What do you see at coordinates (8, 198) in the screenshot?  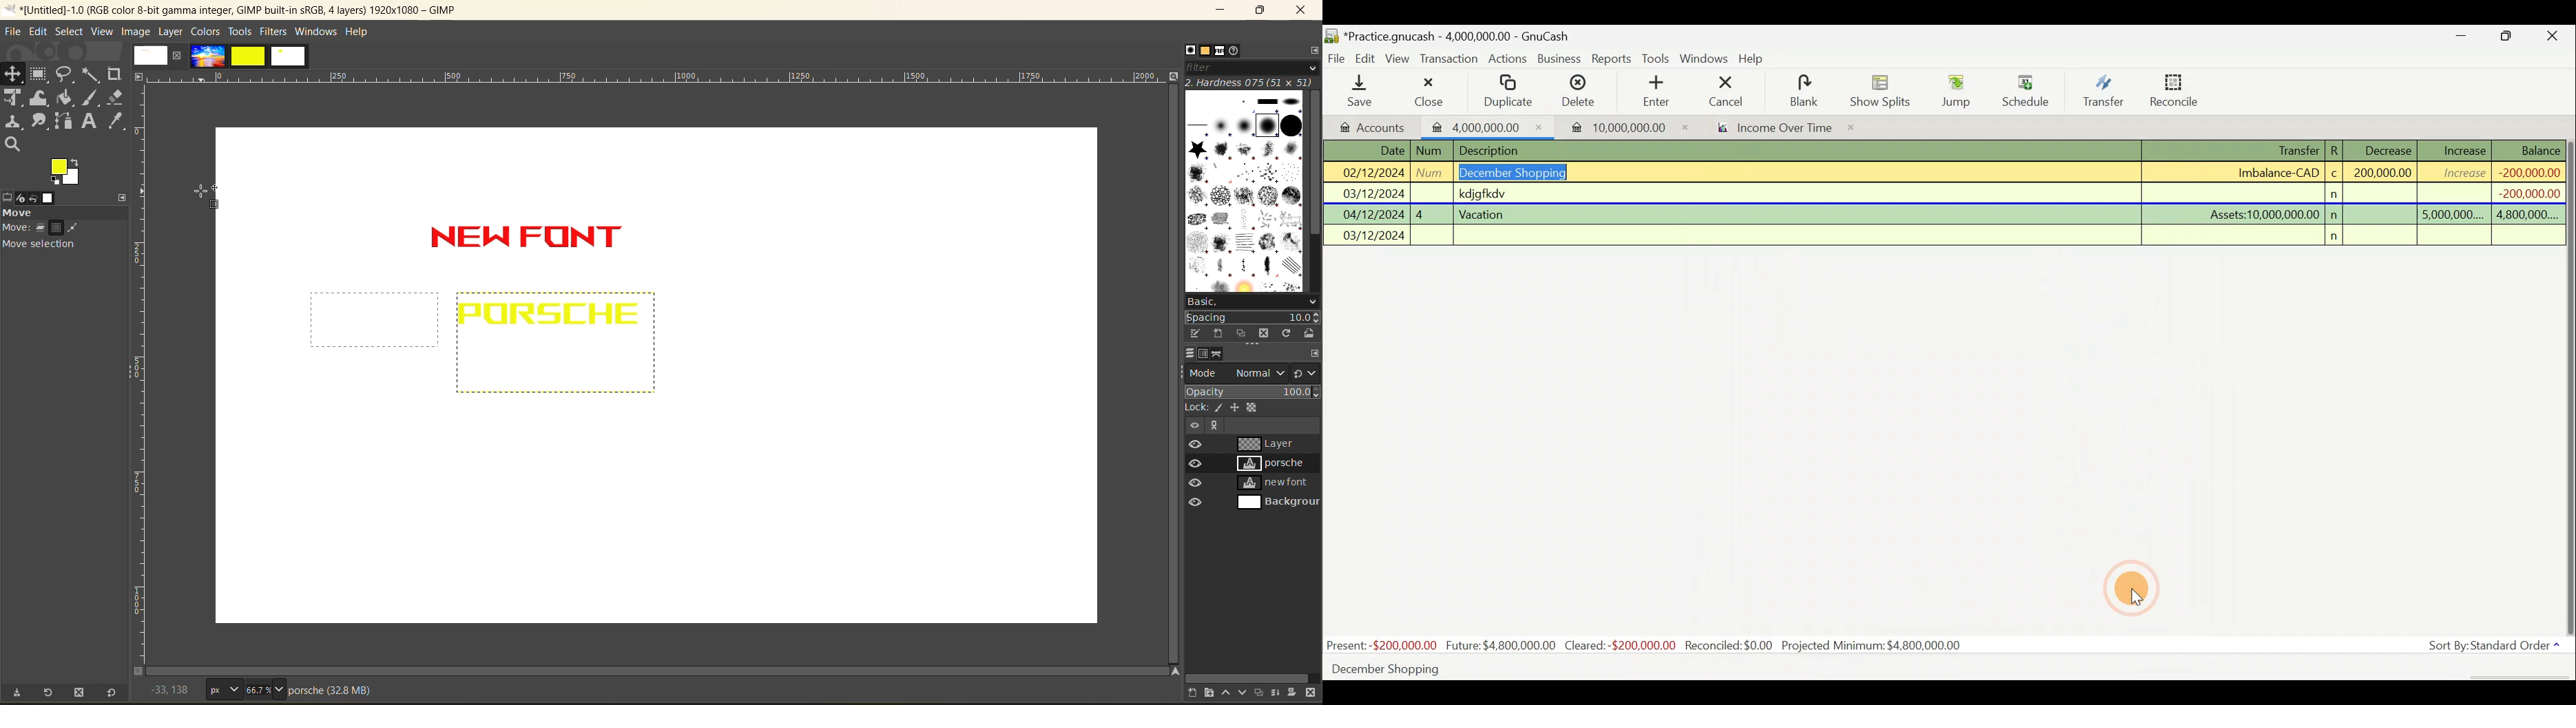 I see `tool options` at bounding box center [8, 198].